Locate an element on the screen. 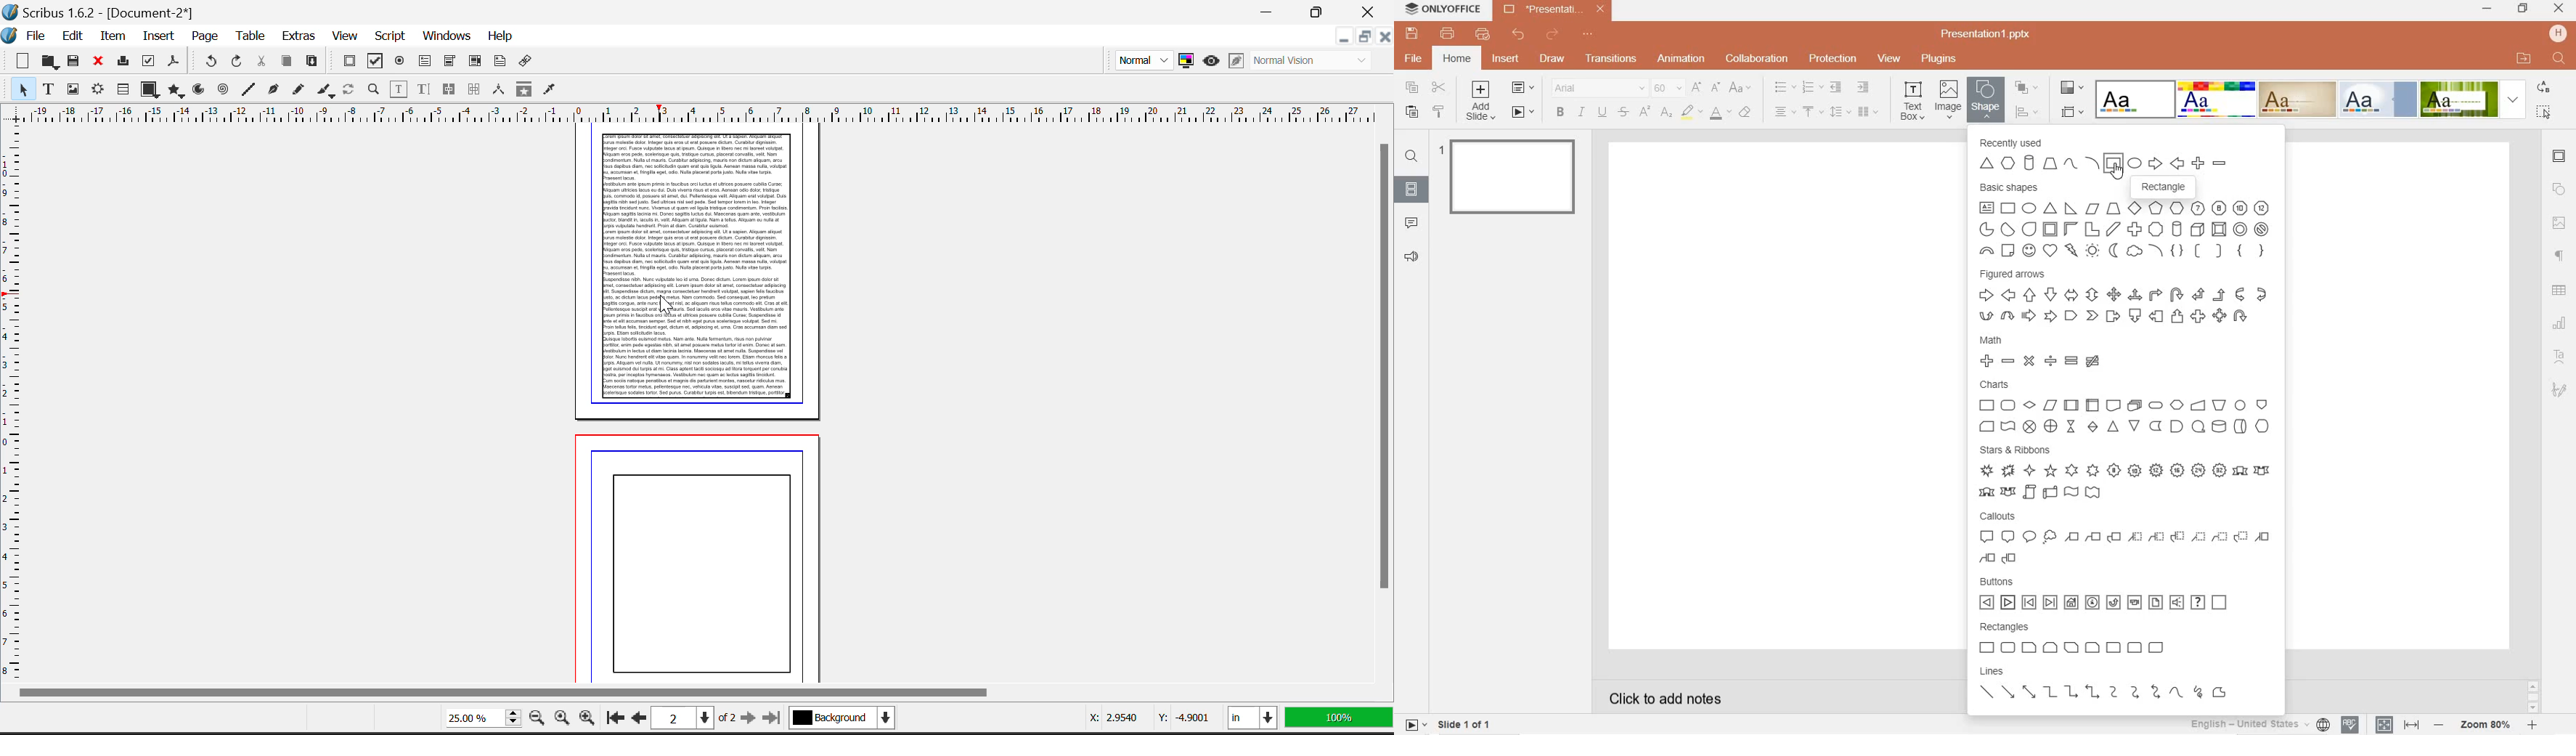  Sequential Access Storage is located at coordinates (2199, 427).